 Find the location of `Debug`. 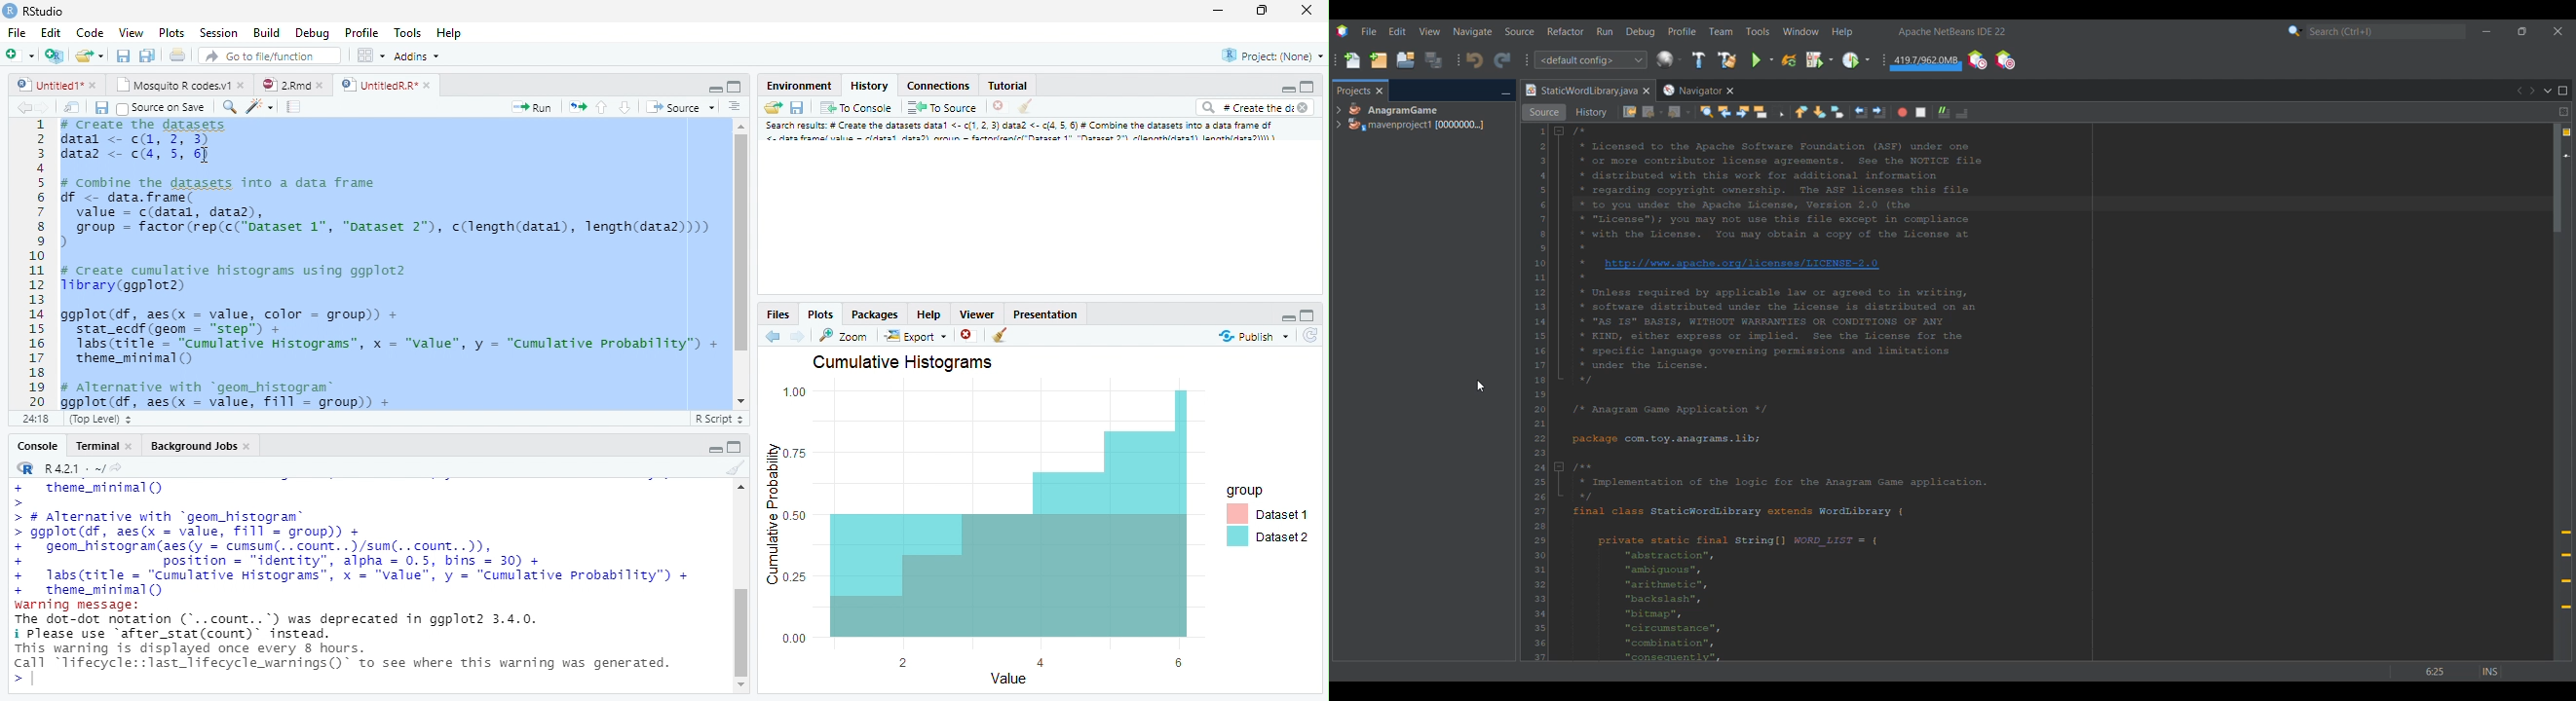

Debug is located at coordinates (339, 33).